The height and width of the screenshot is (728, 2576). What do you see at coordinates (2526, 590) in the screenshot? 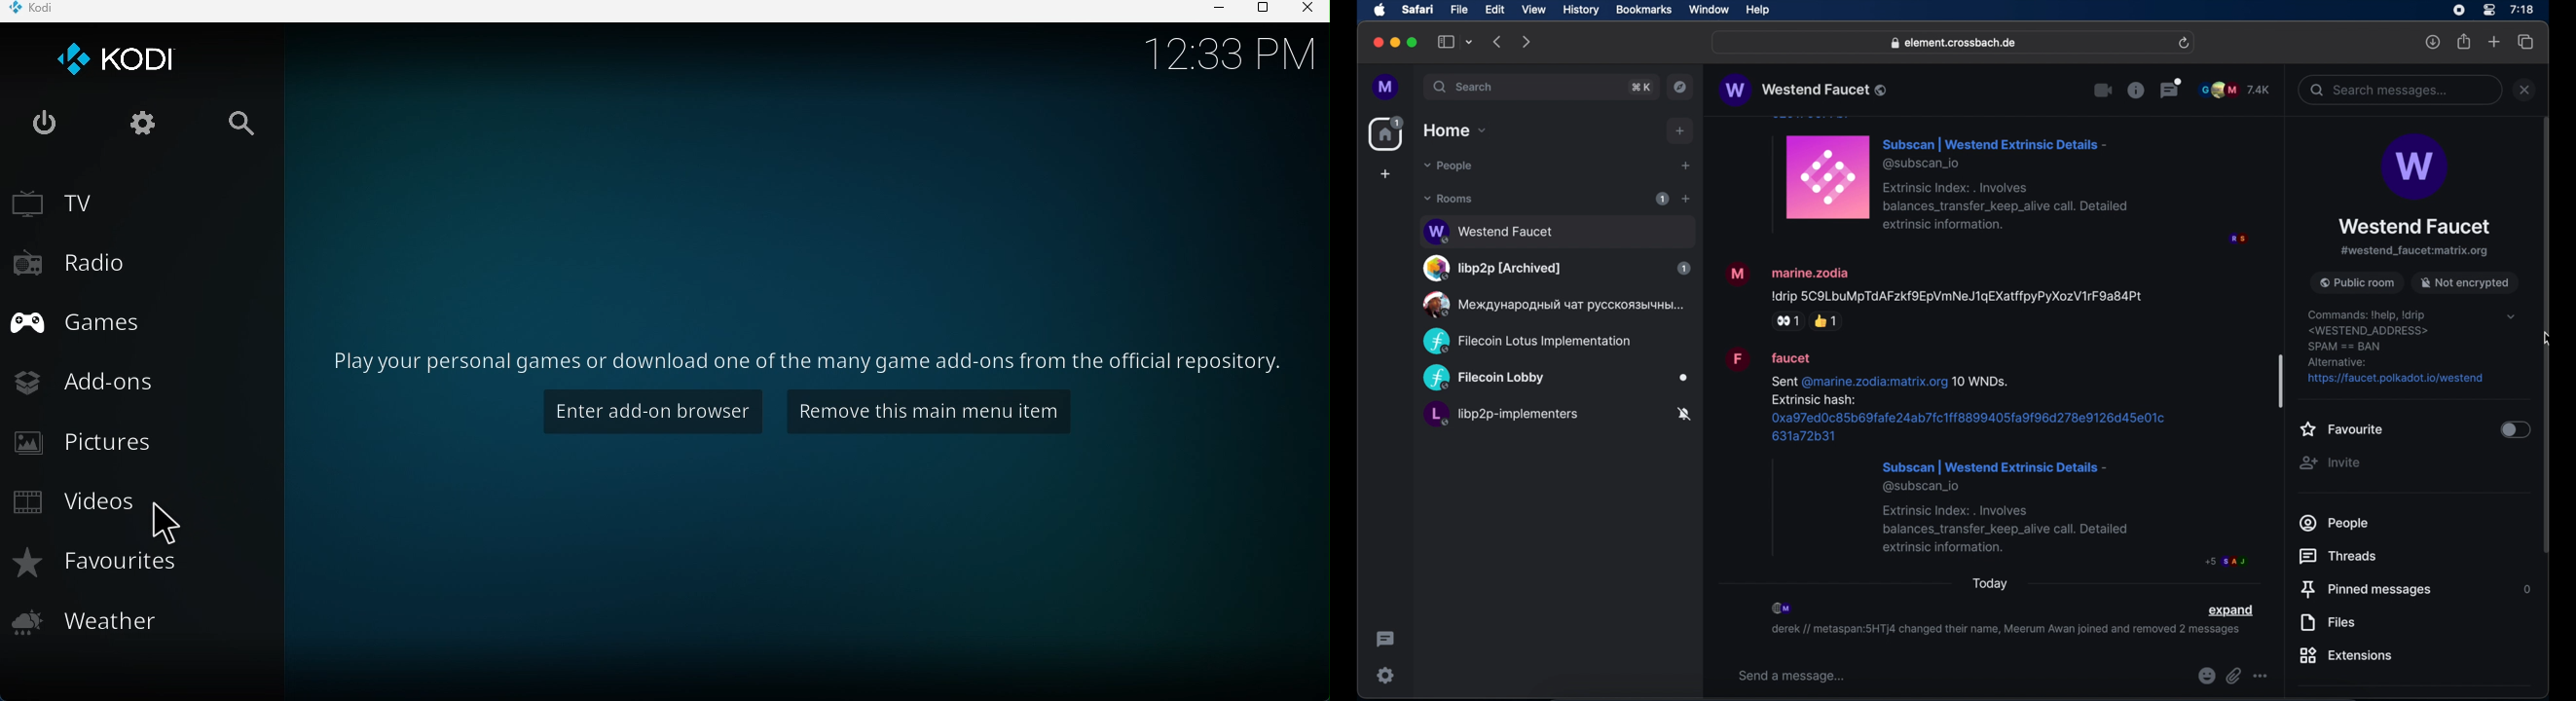
I see `0` at bounding box center [2526, 590].